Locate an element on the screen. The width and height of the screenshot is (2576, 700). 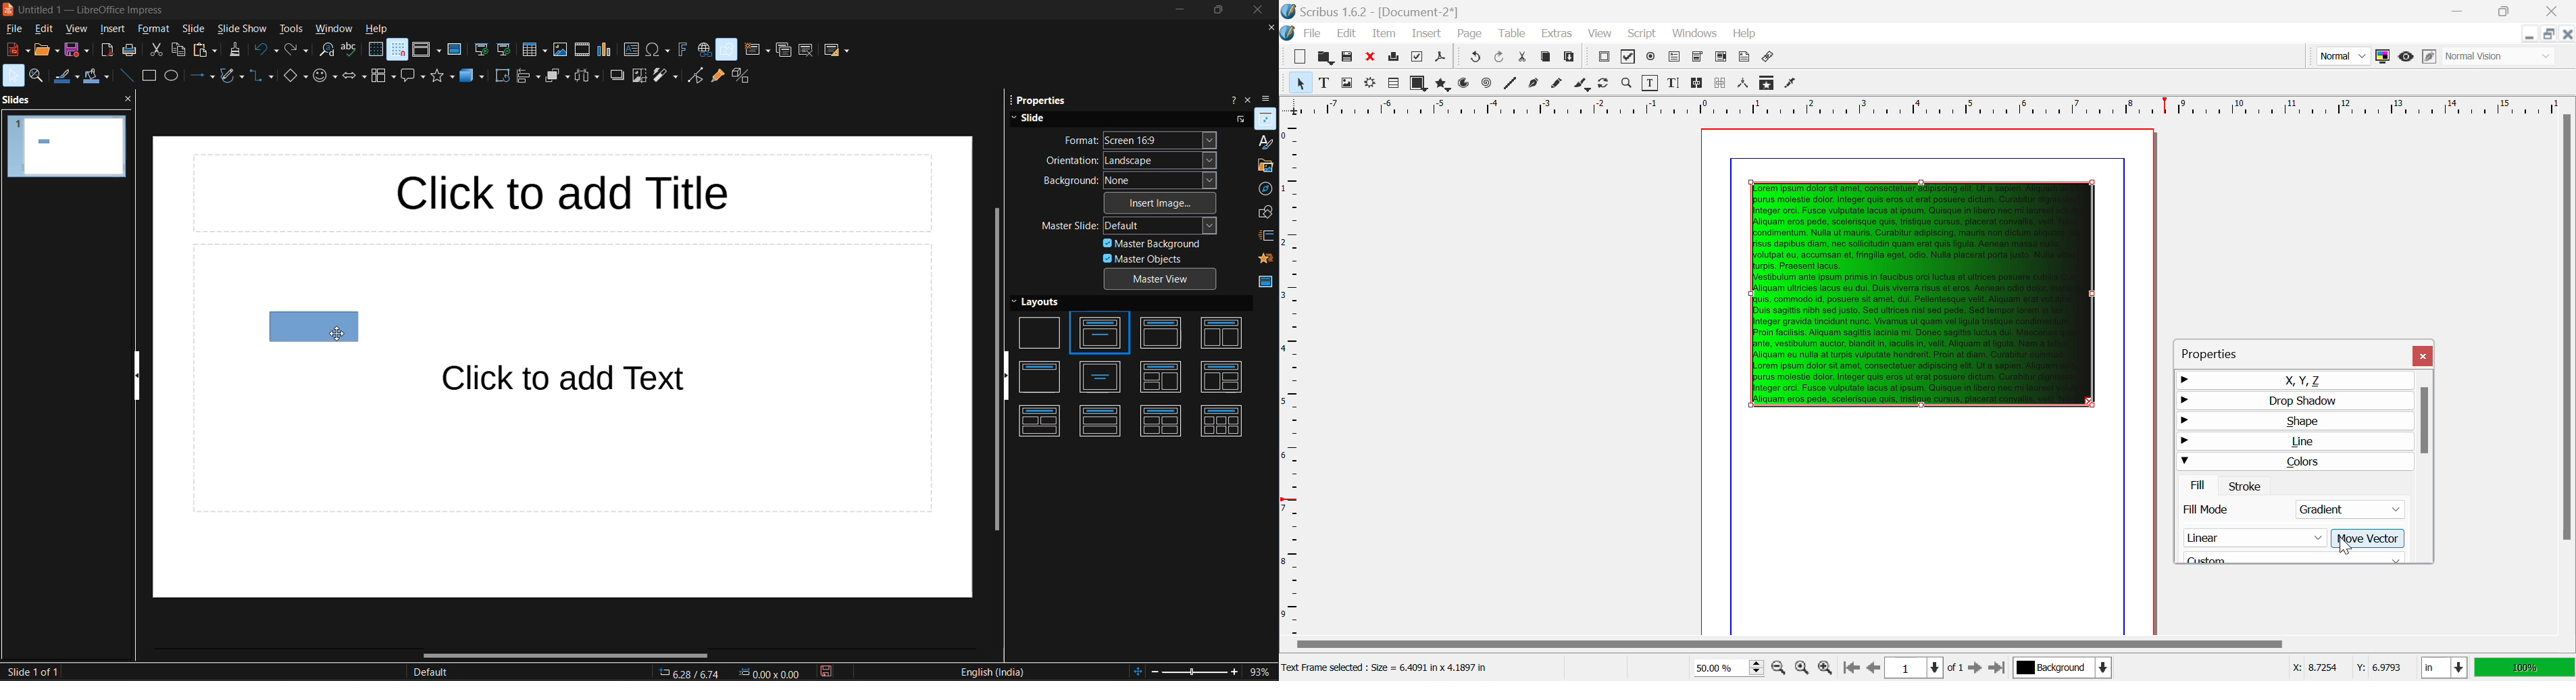
Link Annotation is located at coordinates (1769, 58).